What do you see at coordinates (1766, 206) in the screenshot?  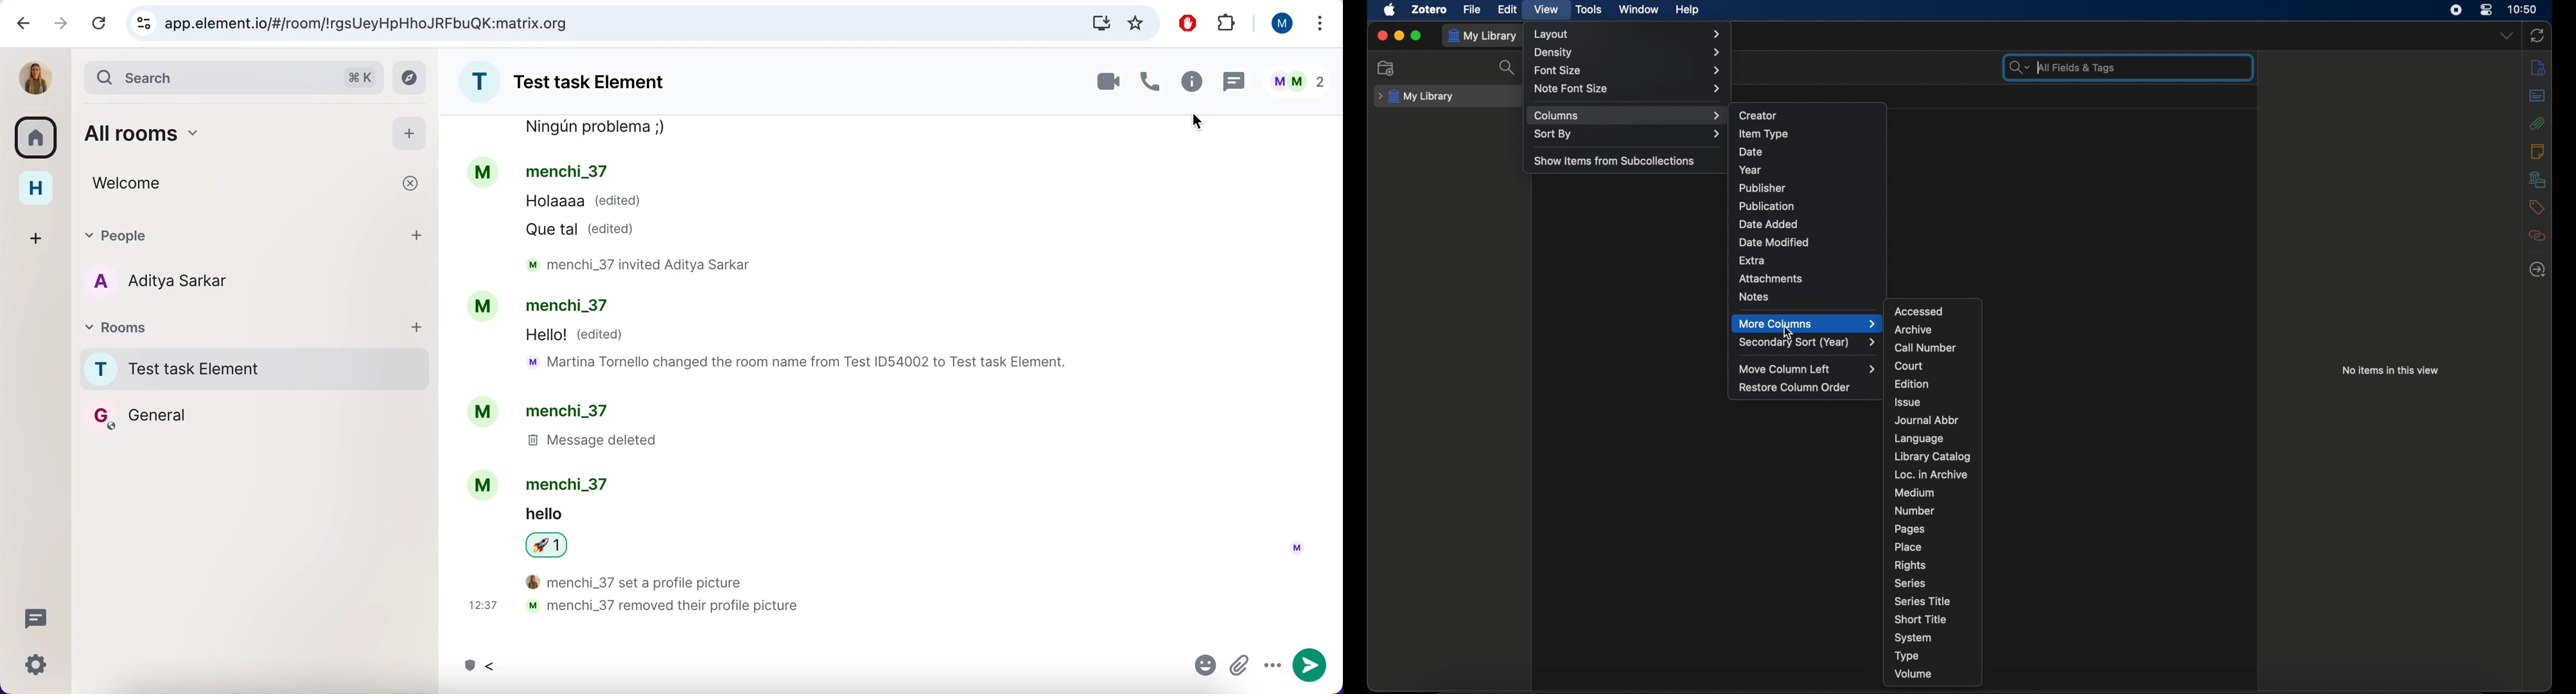 I see `publication` at bounding box center [1766, 206].